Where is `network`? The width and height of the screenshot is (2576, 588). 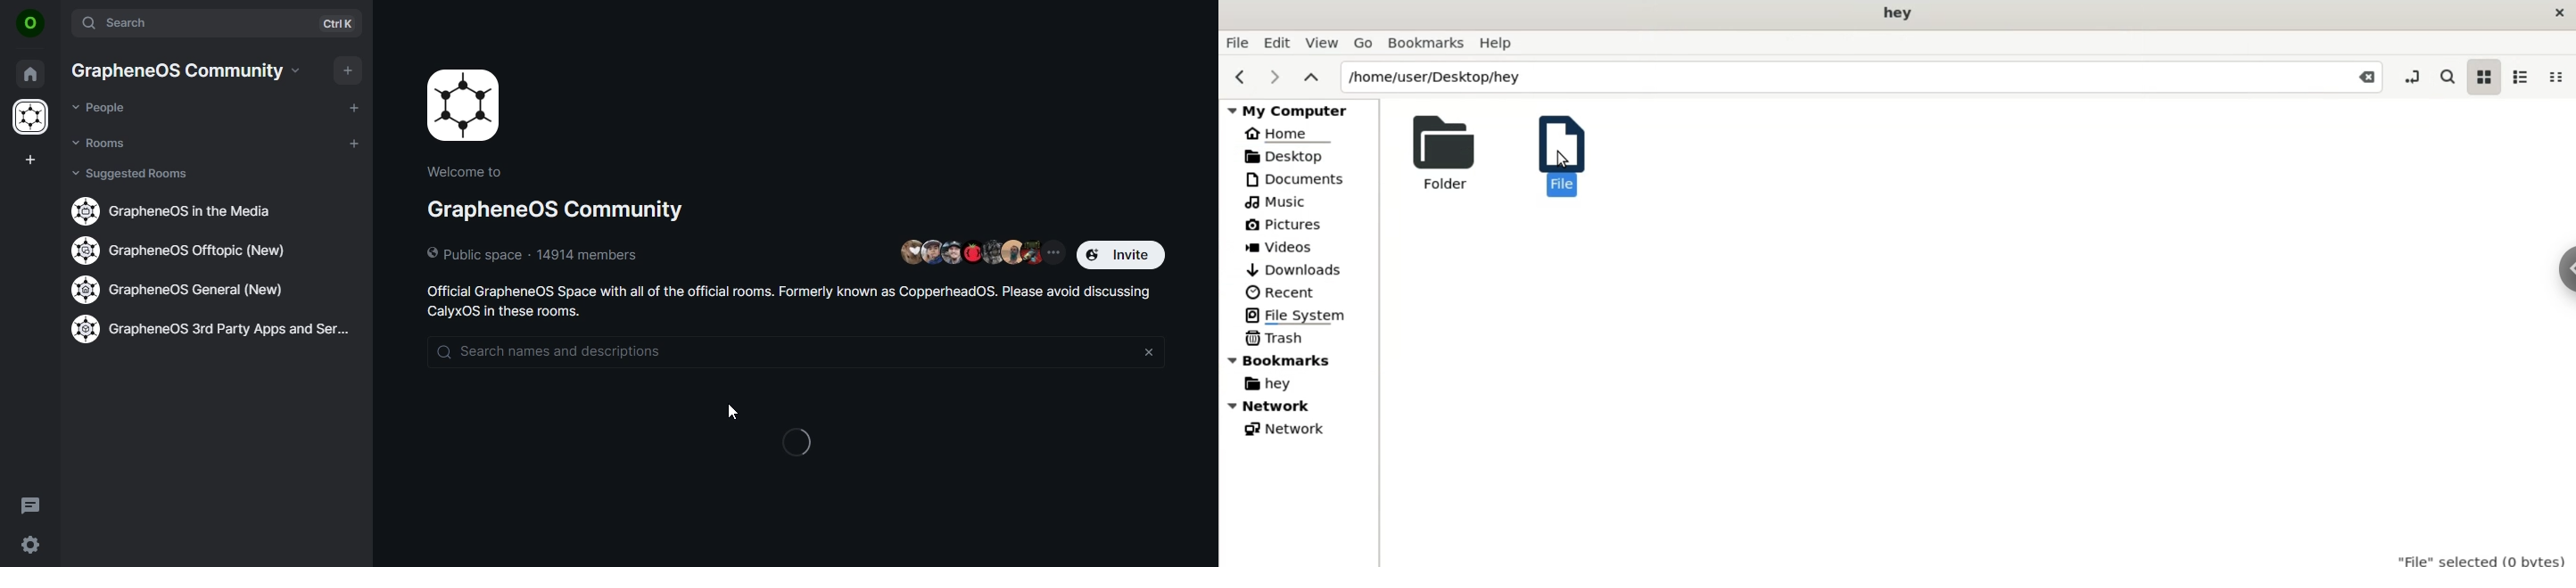 network is located at coordinates (1291, 429).